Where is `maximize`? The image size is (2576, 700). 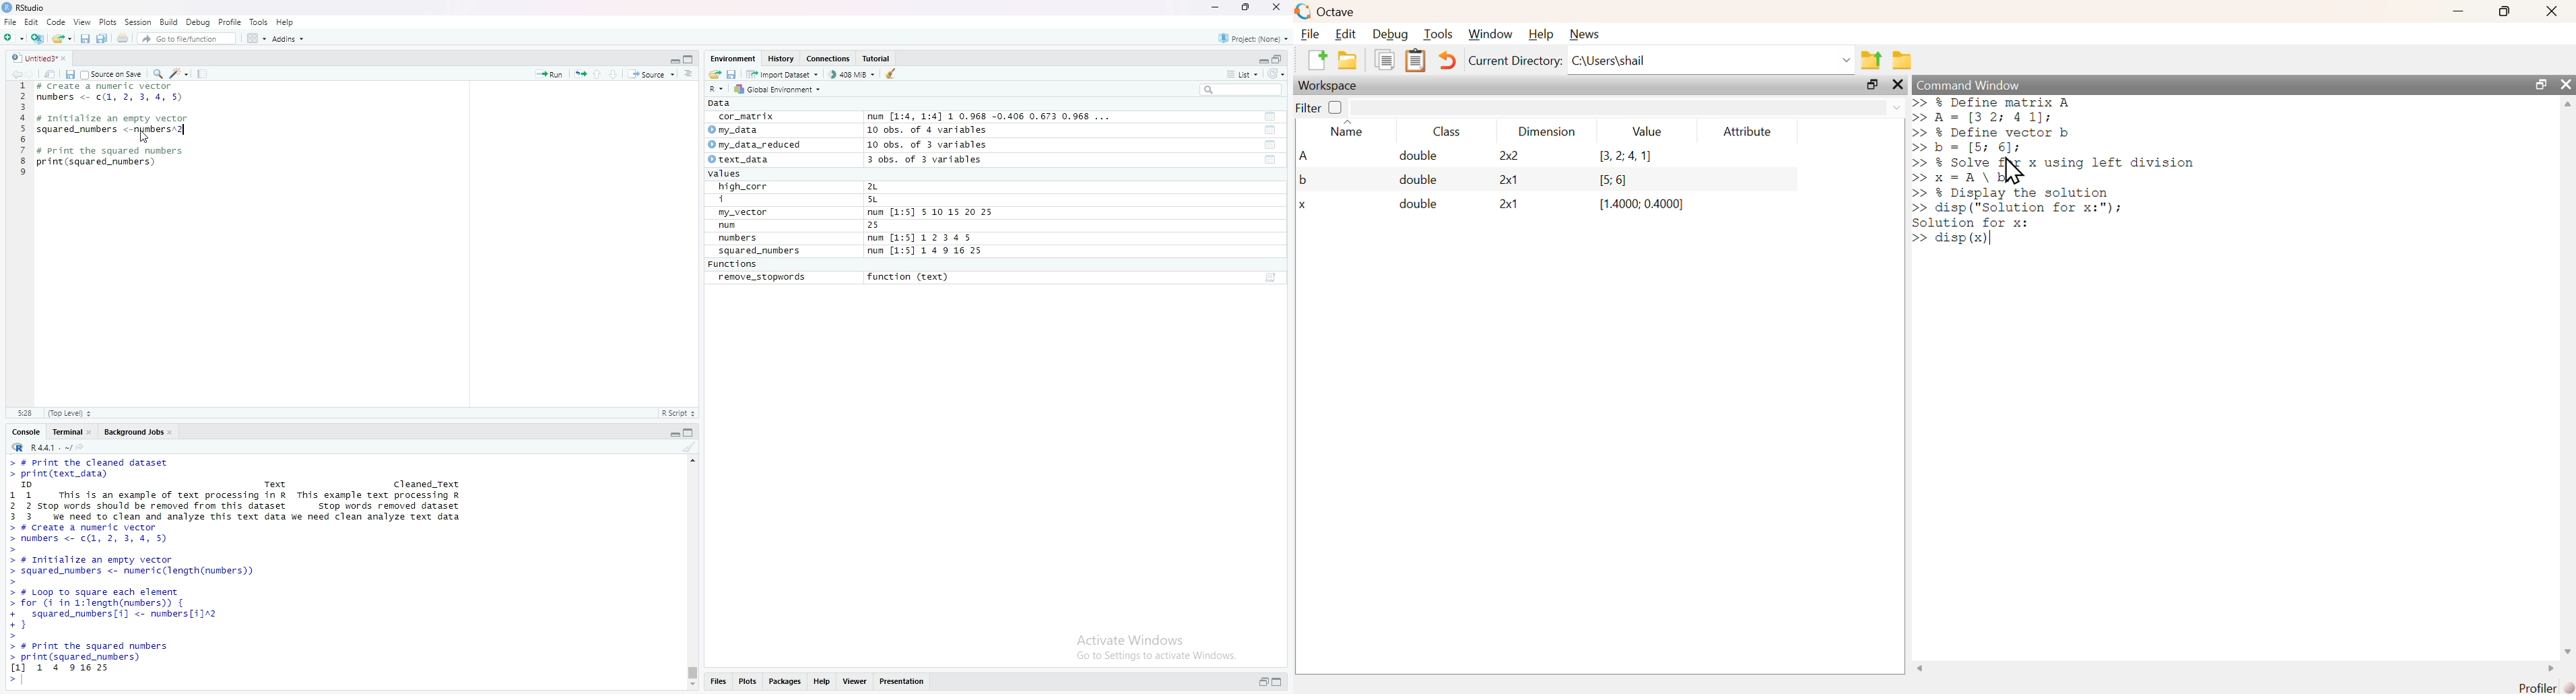 maximize is located at coordinates (690, 59).